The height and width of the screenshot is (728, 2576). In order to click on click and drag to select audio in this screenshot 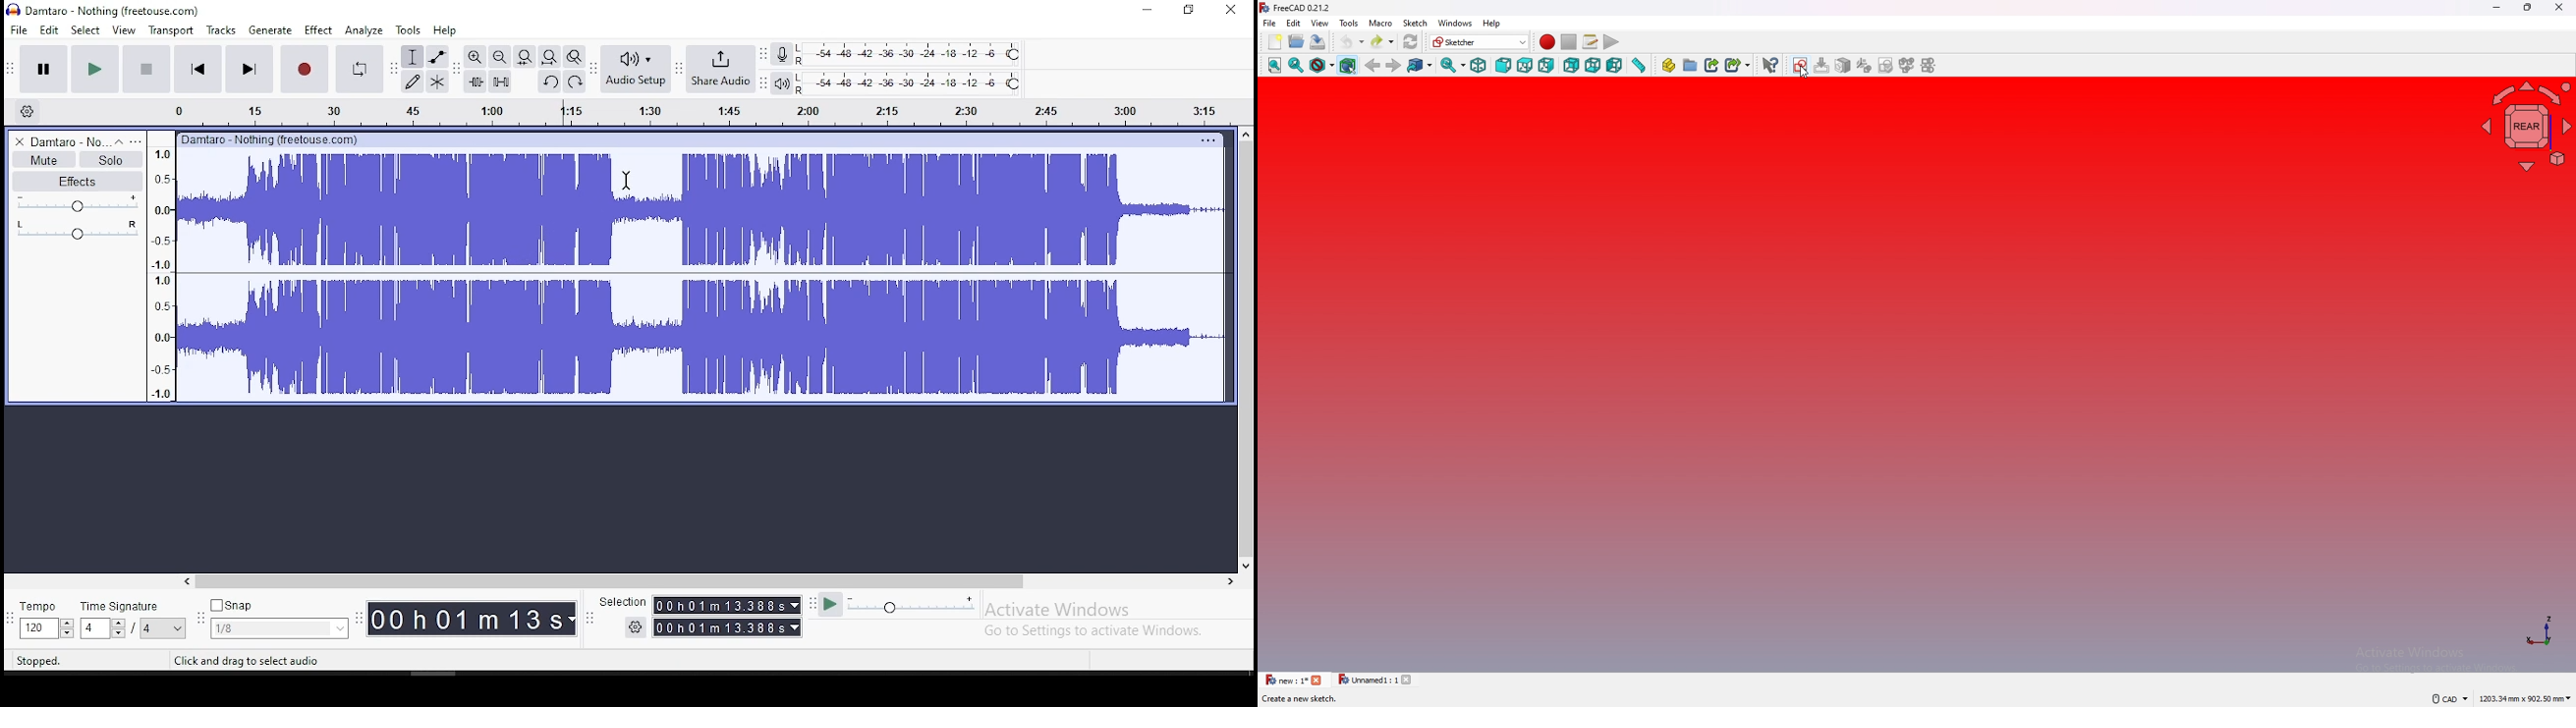, I will do `click(245, 661)`.